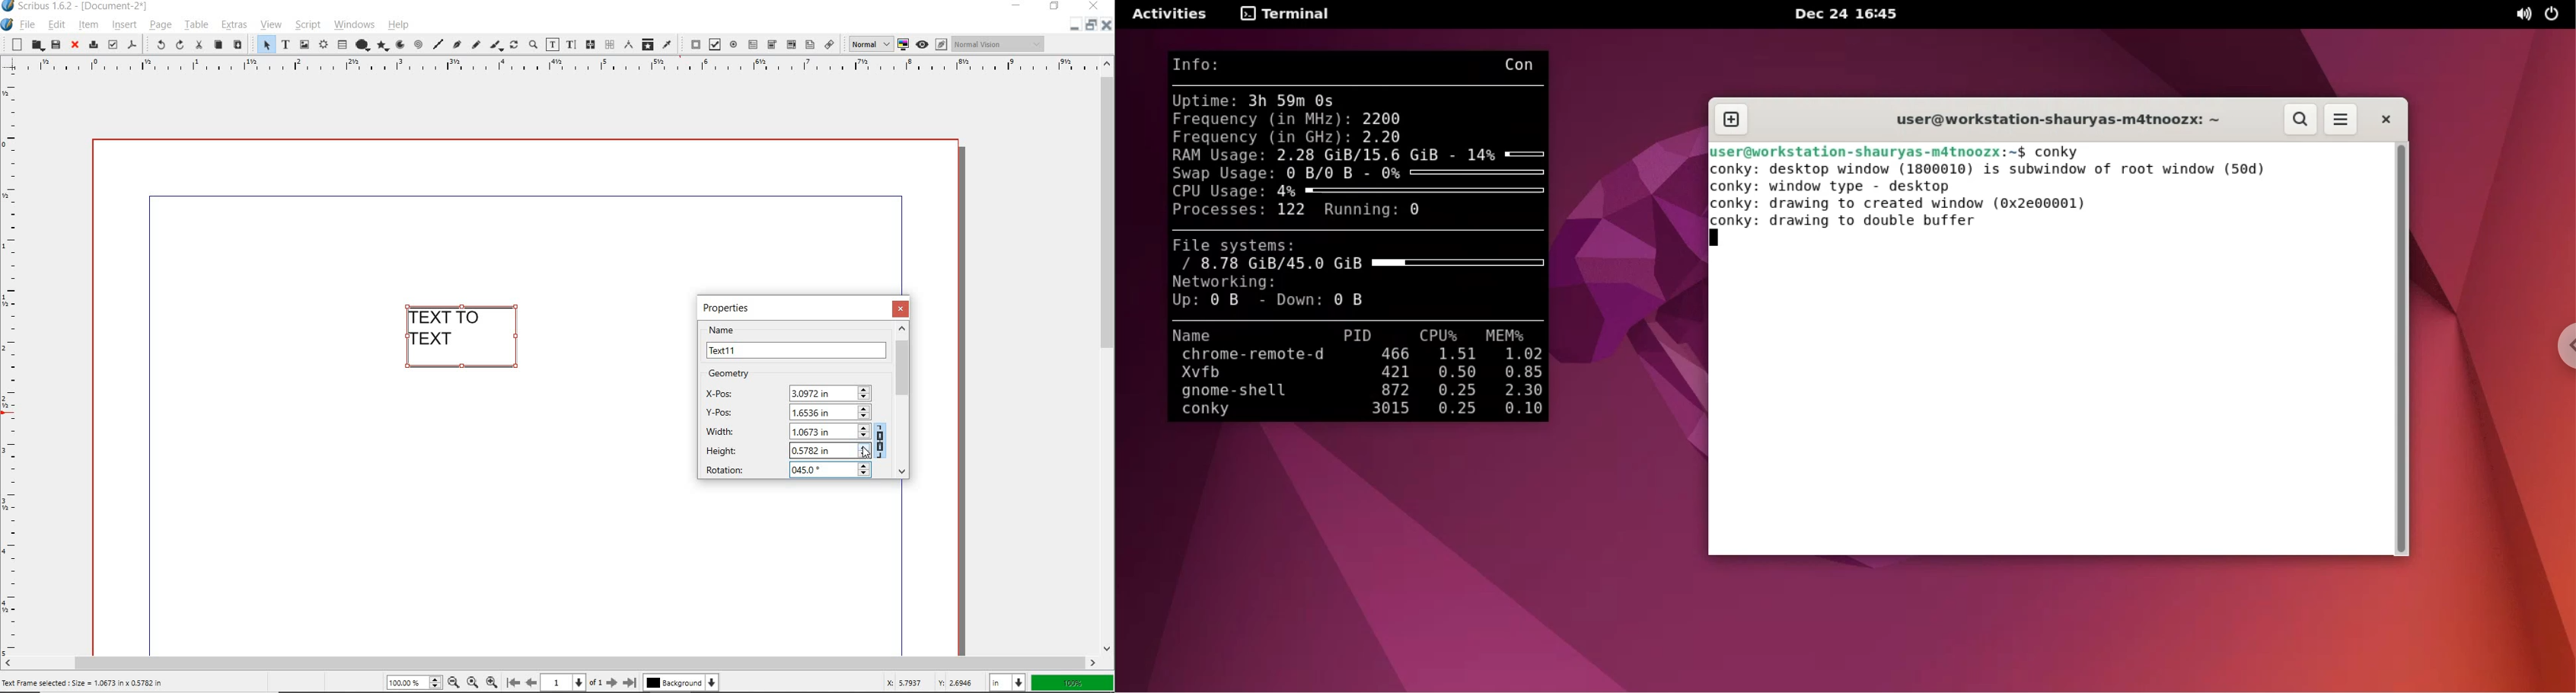  I want to click on TEXT FRAME SELECTED, so click(466, 338).